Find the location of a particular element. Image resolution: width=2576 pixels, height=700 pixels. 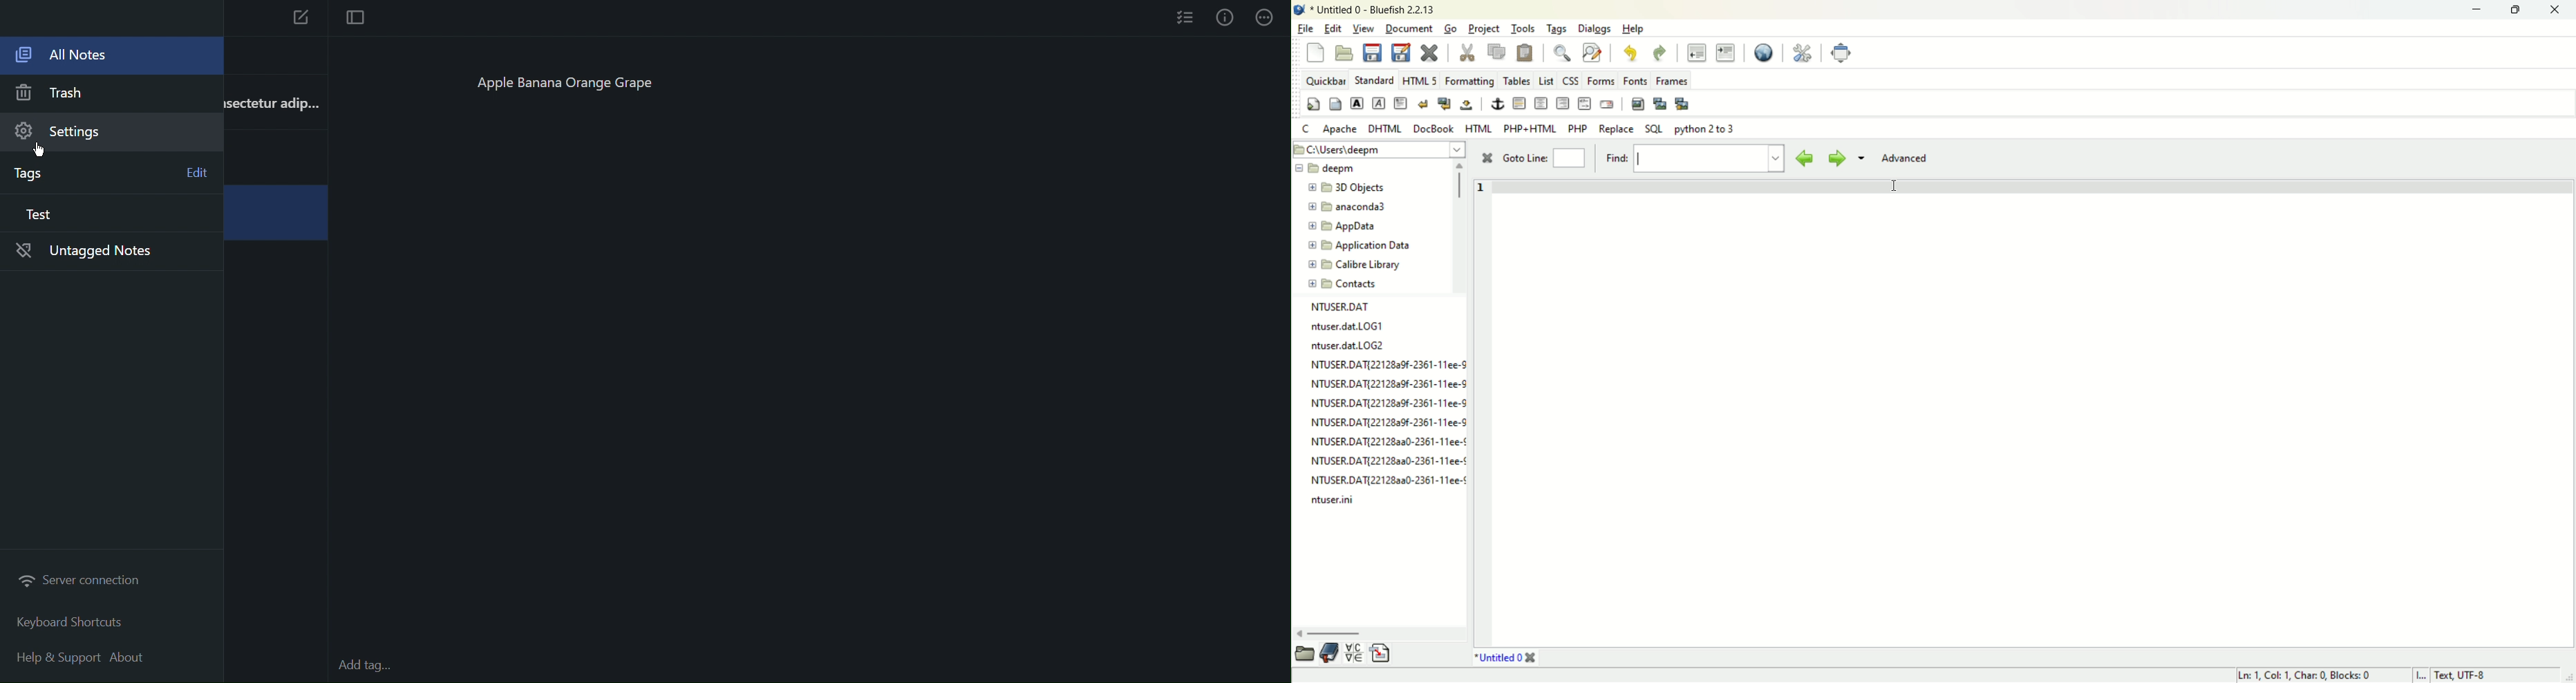

About is located at coordinates (135, 655).